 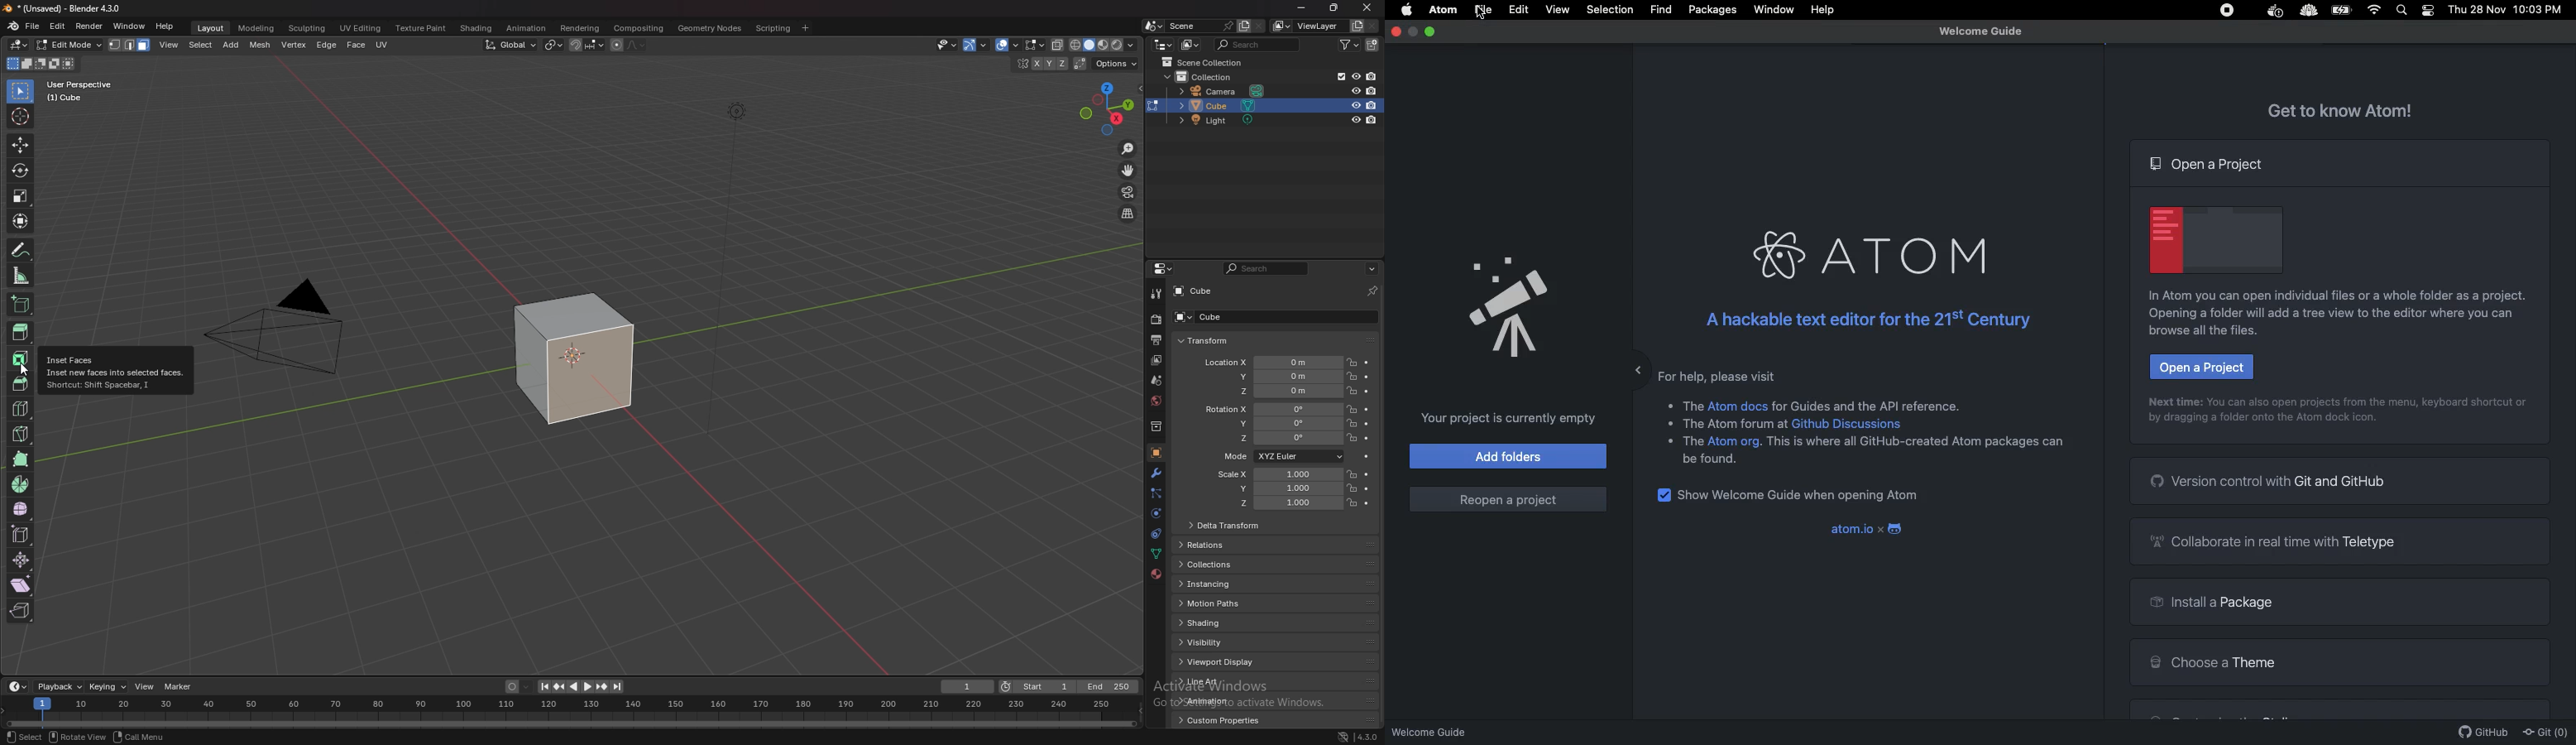 I want to click on Collaborate in real time with Teletype, so click(x=2278, y=541).